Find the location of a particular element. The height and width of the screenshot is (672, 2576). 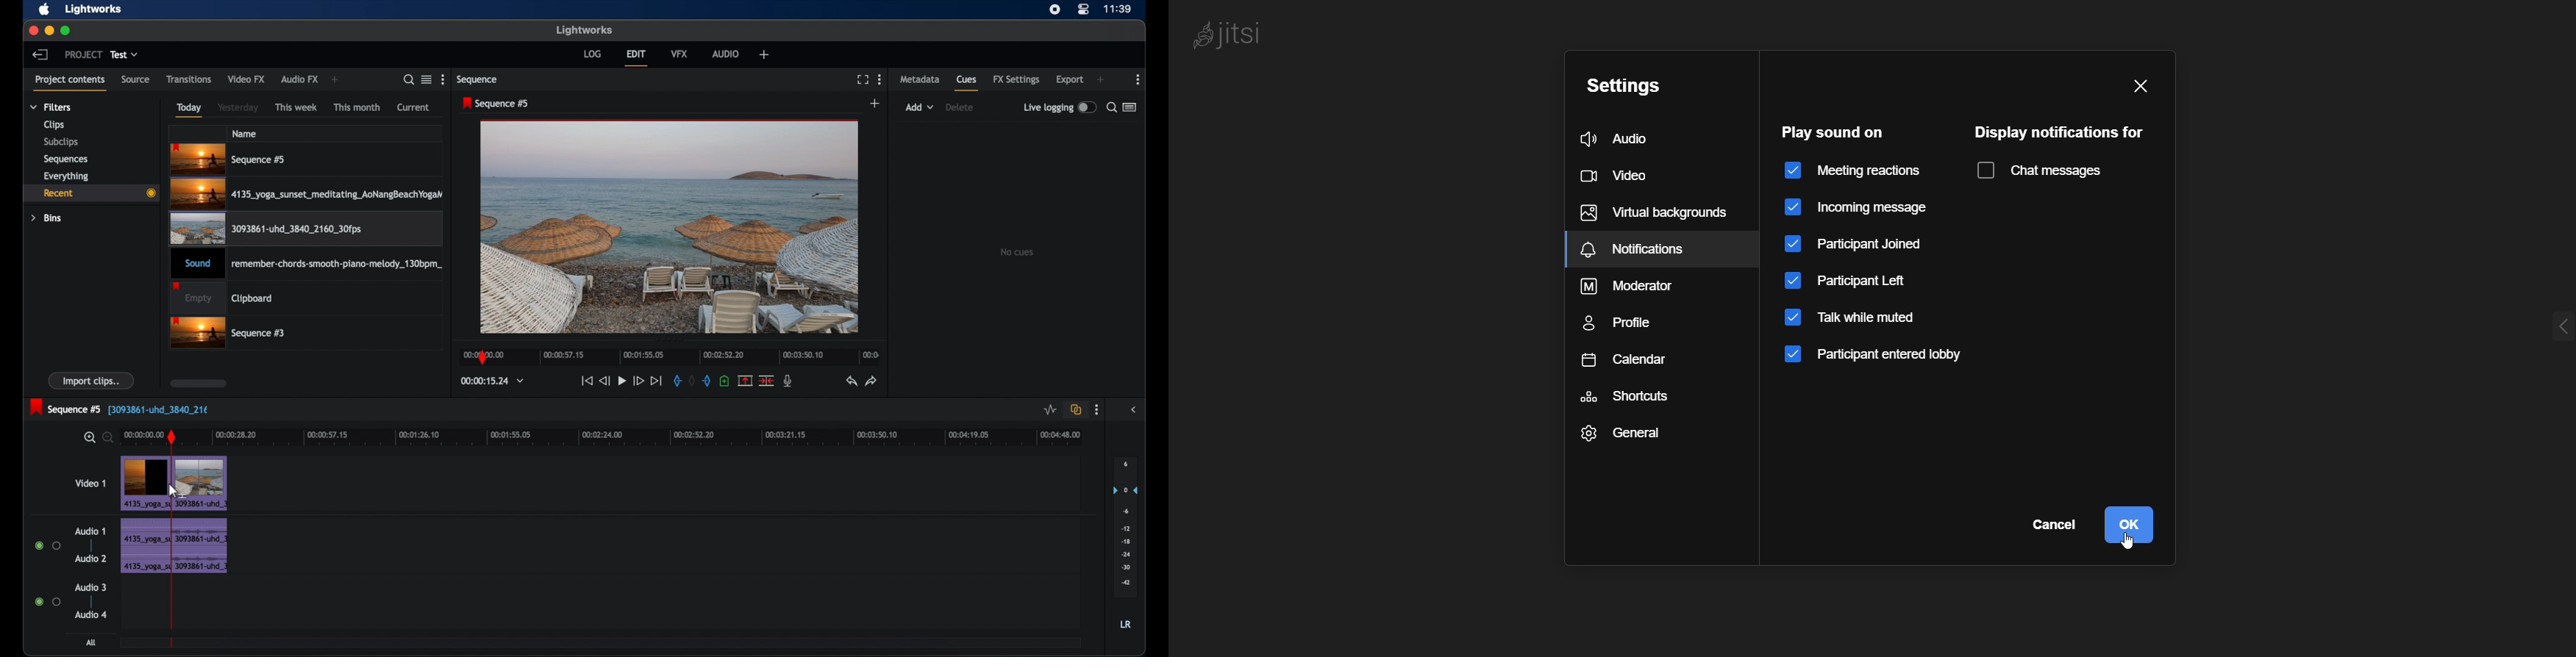

mic is located at coordinates (789, 381).